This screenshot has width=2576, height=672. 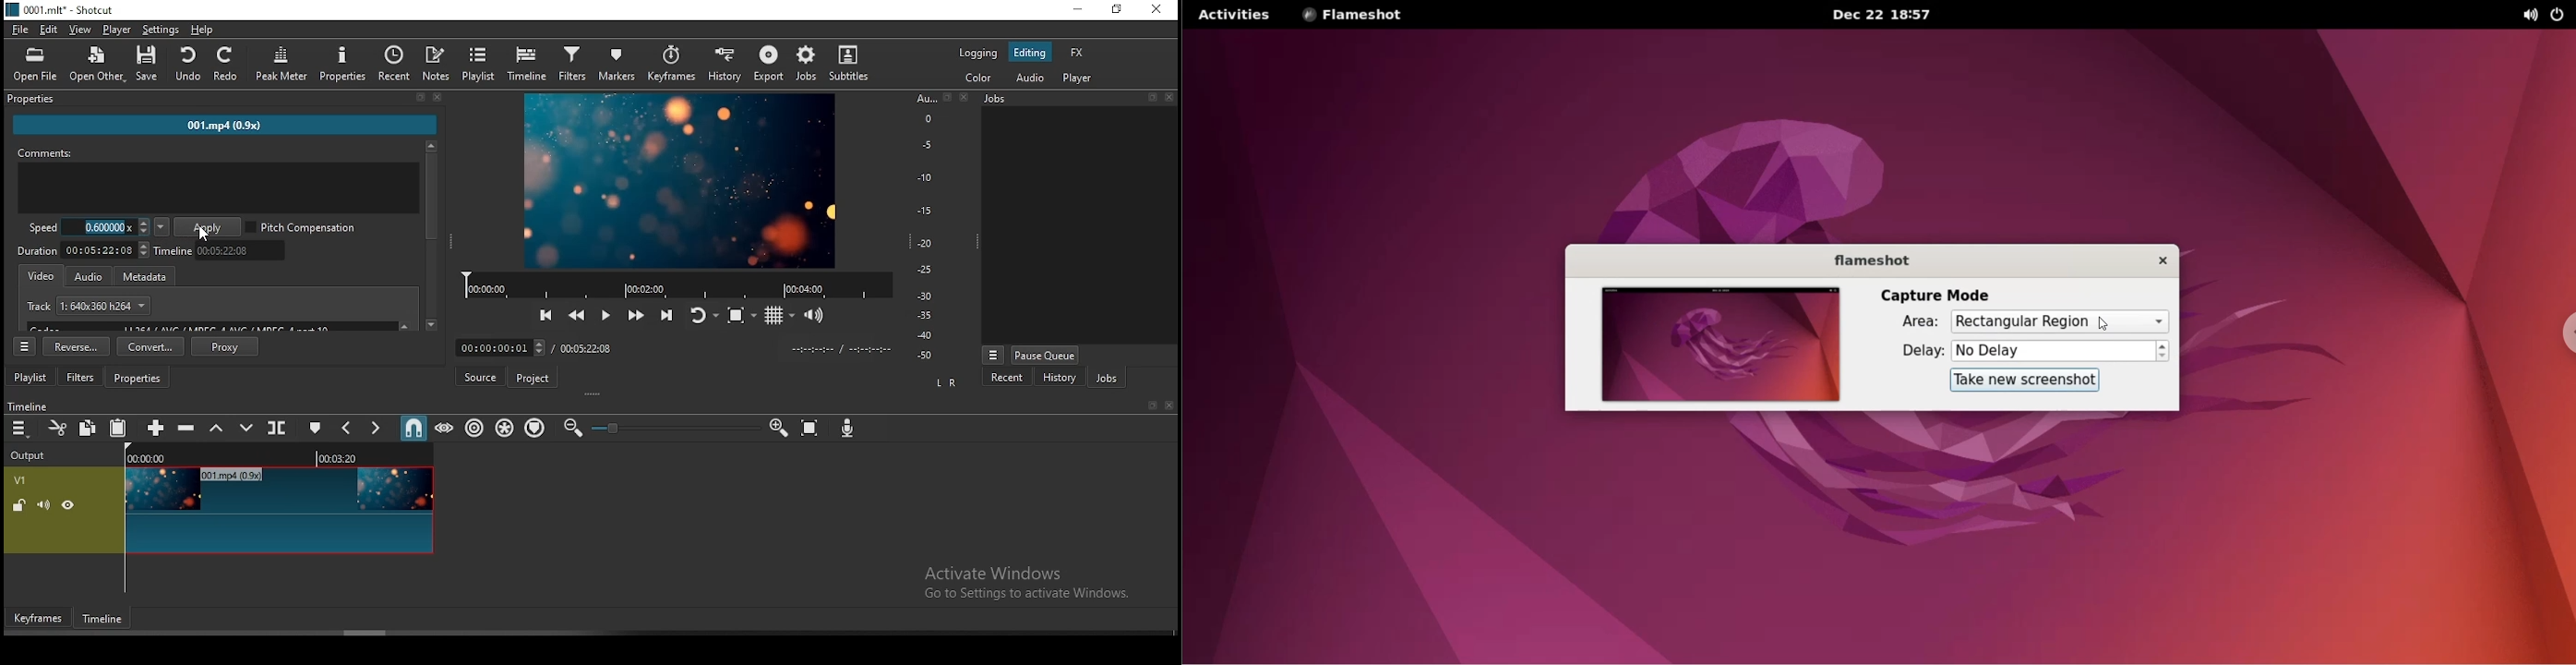 What do you see at coordinates (216, 429) in the screenshot?
I see `lift` at bounding box center [216, 429].